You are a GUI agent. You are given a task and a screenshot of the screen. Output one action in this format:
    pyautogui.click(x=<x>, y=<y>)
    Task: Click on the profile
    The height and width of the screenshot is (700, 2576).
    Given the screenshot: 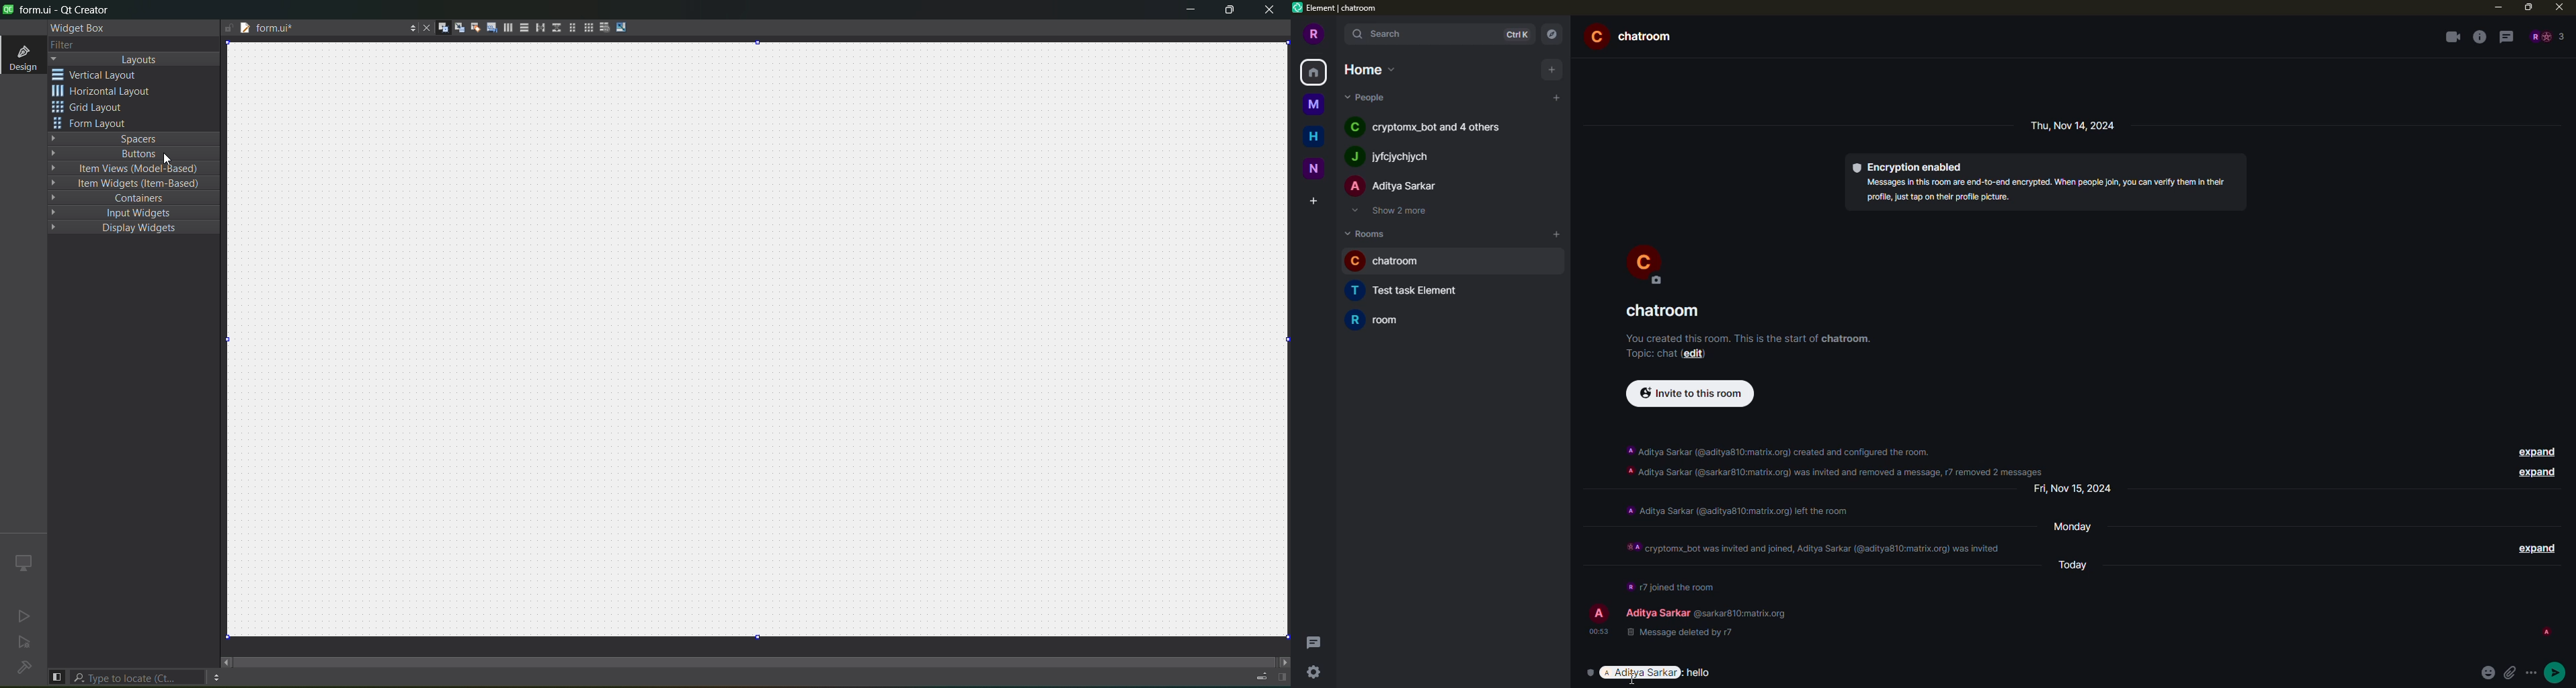 What is the action you would take?
    pyautogui.click(x=1315, y=33)
    